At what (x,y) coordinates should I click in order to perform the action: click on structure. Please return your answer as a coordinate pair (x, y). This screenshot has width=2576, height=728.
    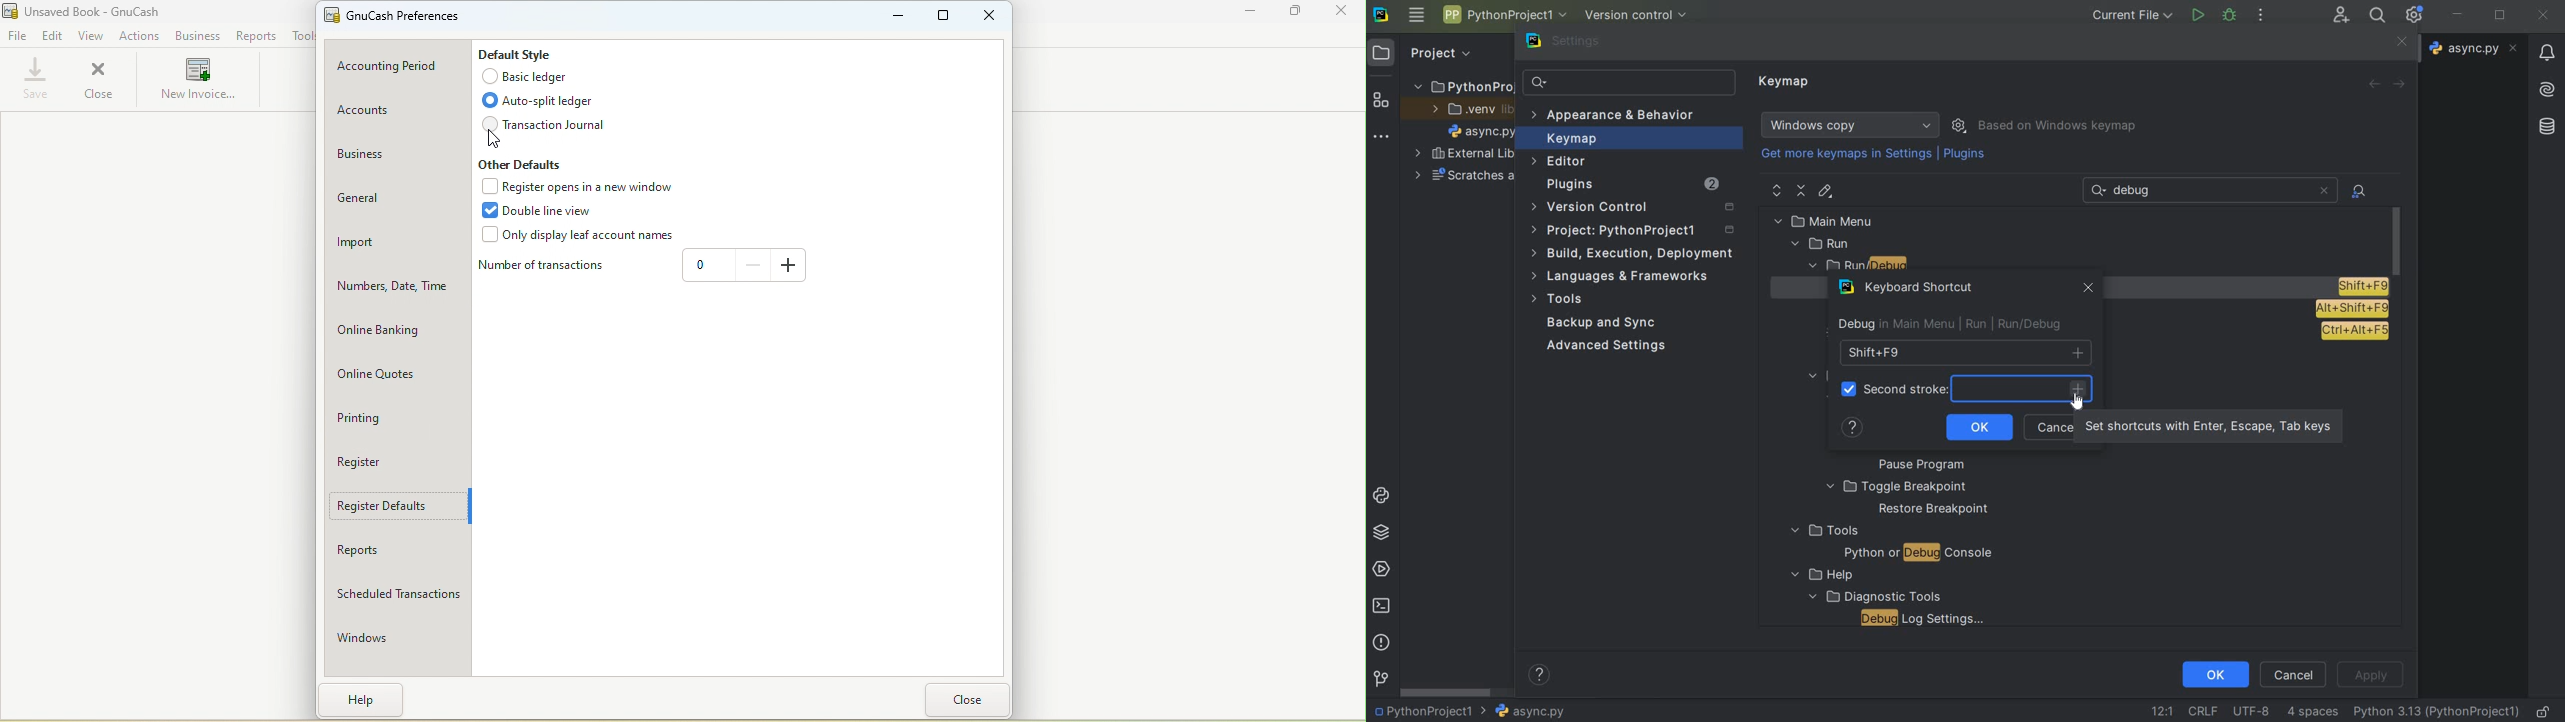
    Looking at the image, I should click on (1381, 101).